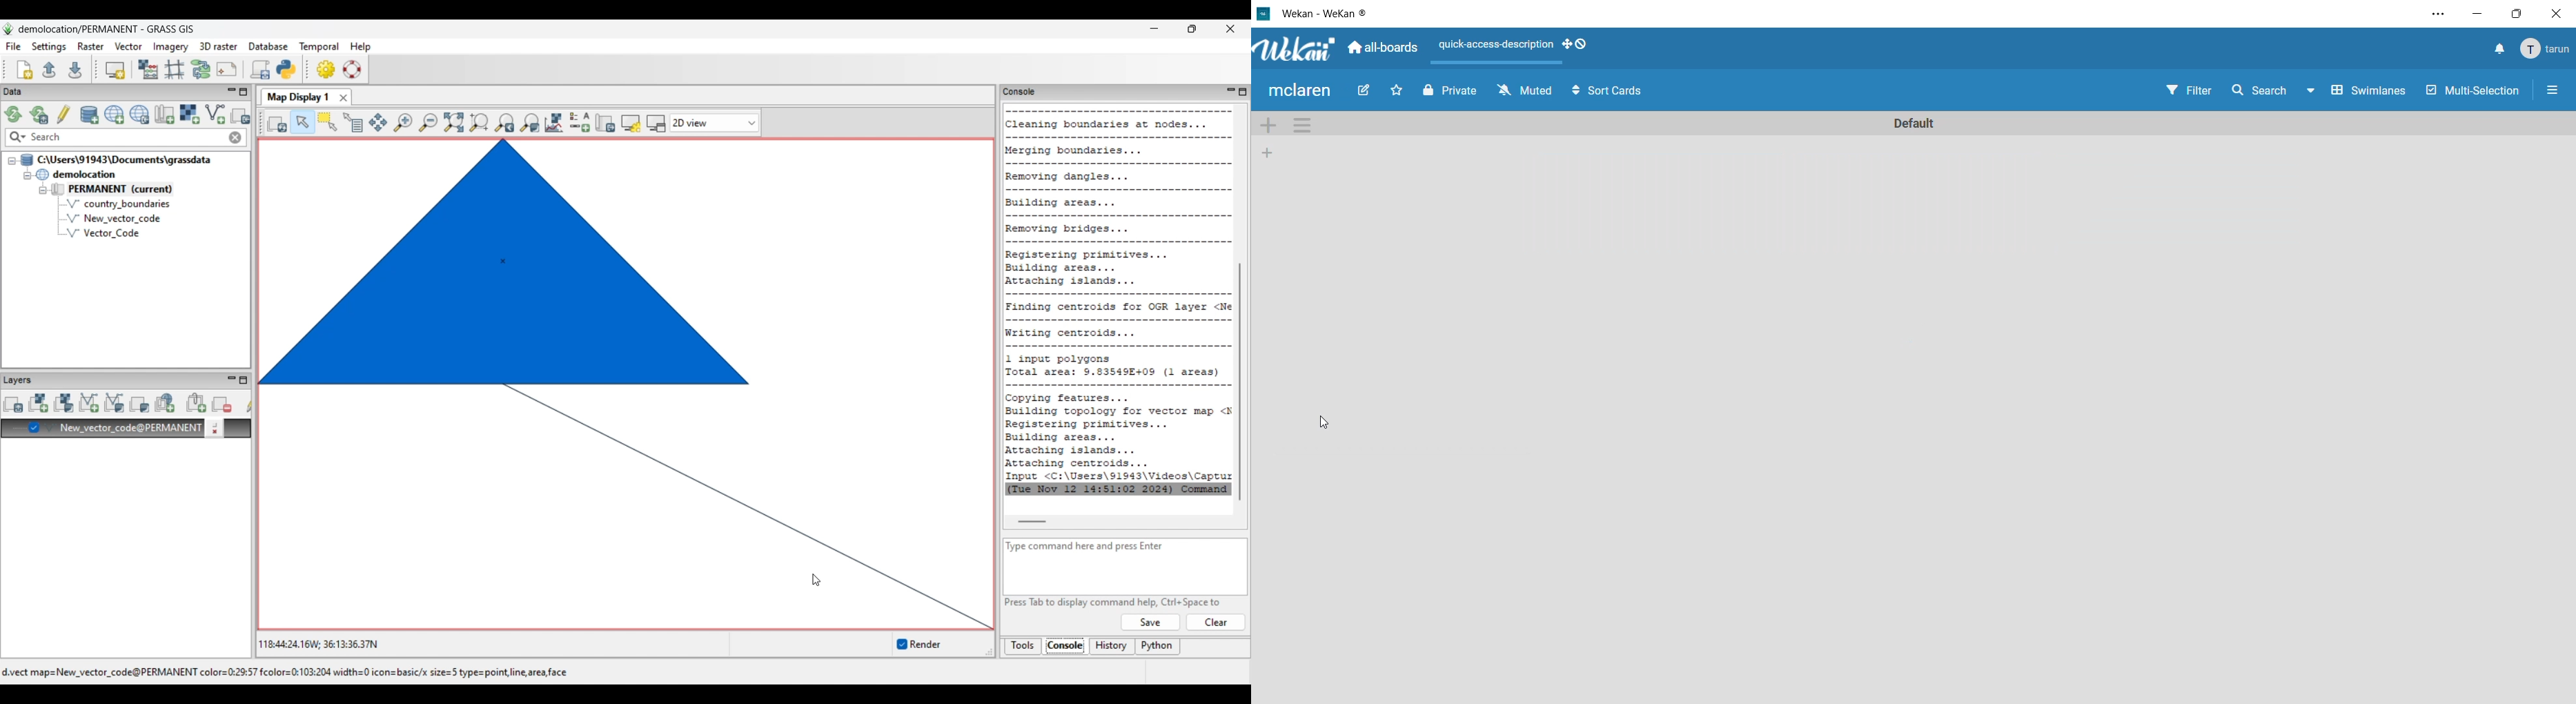  What do you see at coordinates (2547, 49) in the screenshot?
I see `Account` at bounding box center [2547, 49].